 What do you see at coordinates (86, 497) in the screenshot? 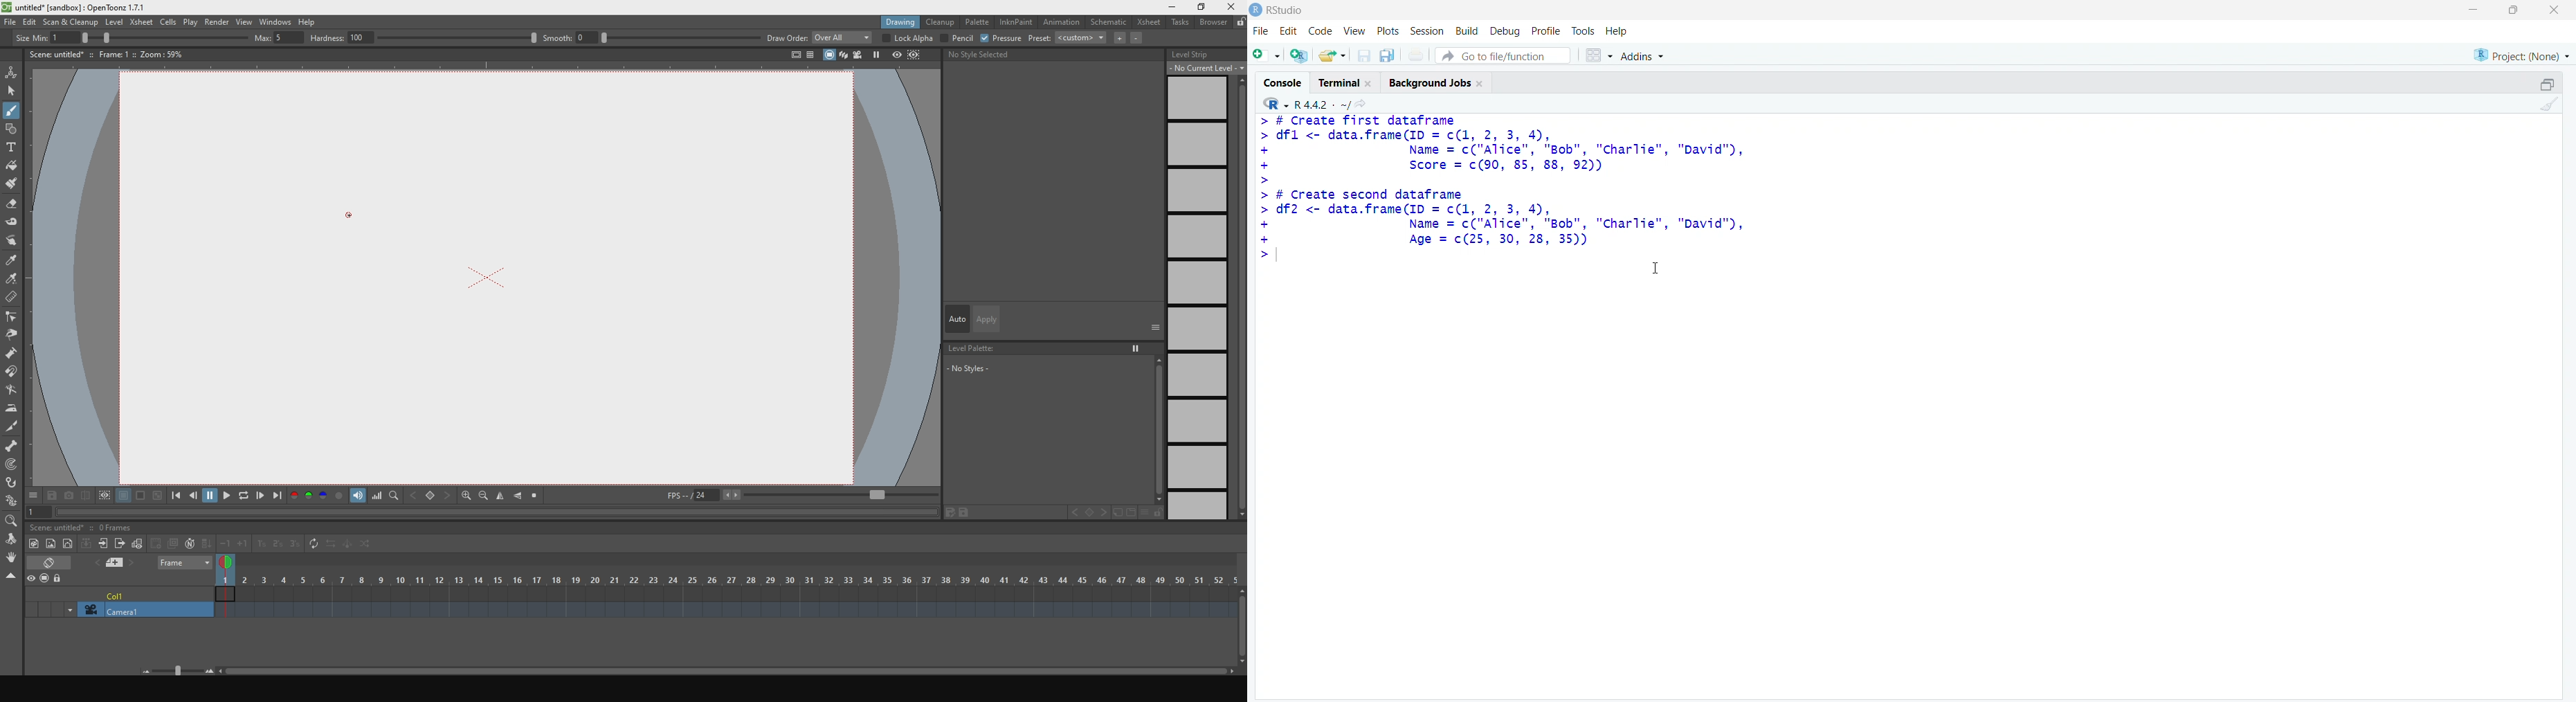
I see `compare with captures` at bounding box center [86, 497].